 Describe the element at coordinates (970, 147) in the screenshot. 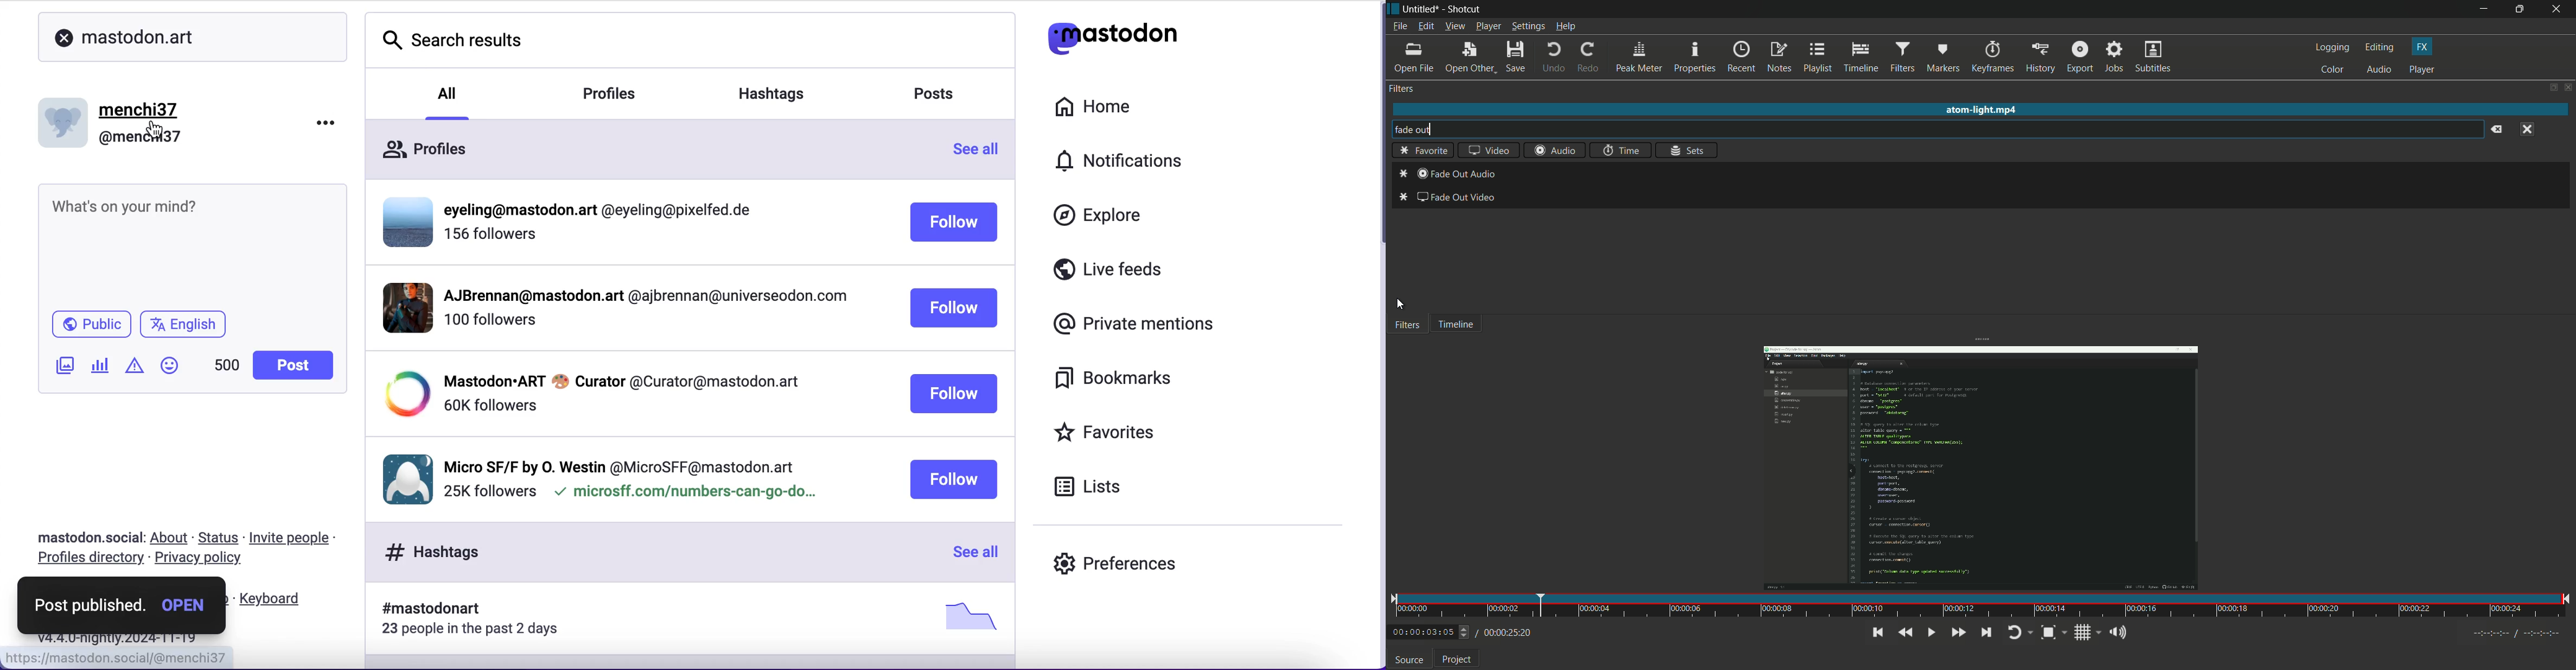

I see `see all` at that location.